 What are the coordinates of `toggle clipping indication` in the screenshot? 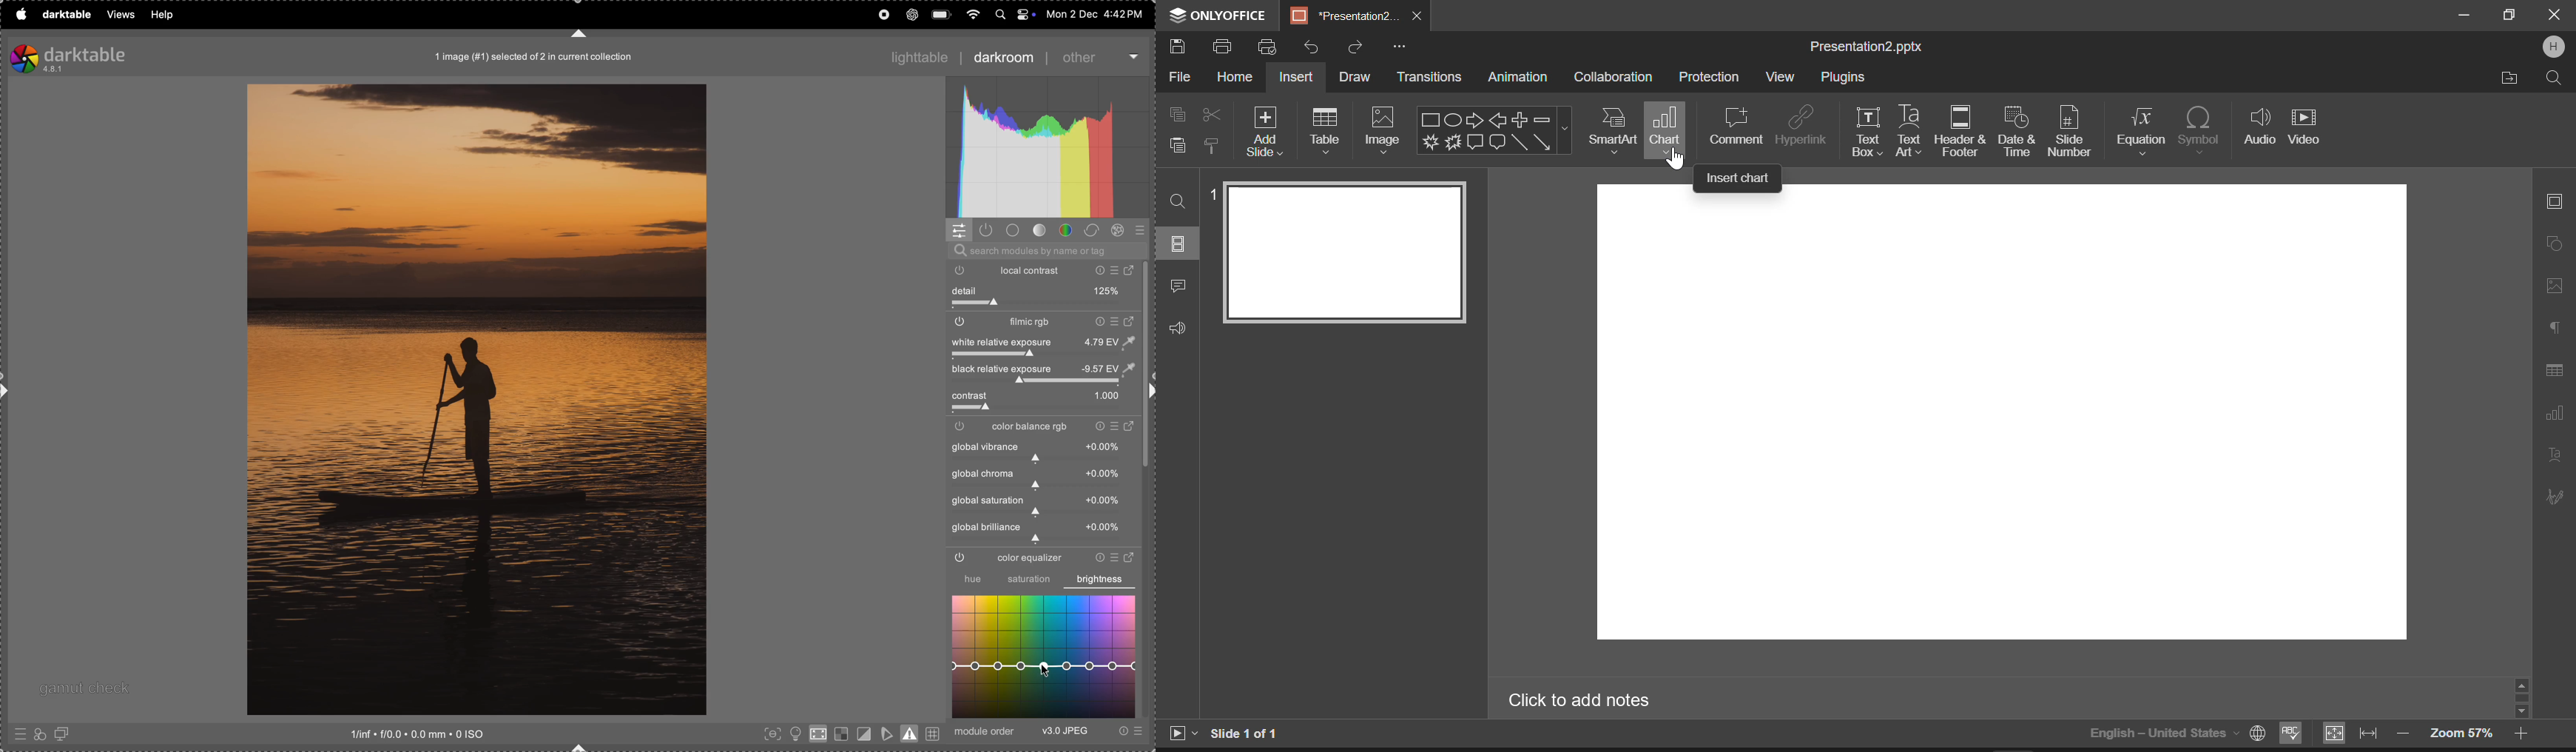 It's located at (863, 733).